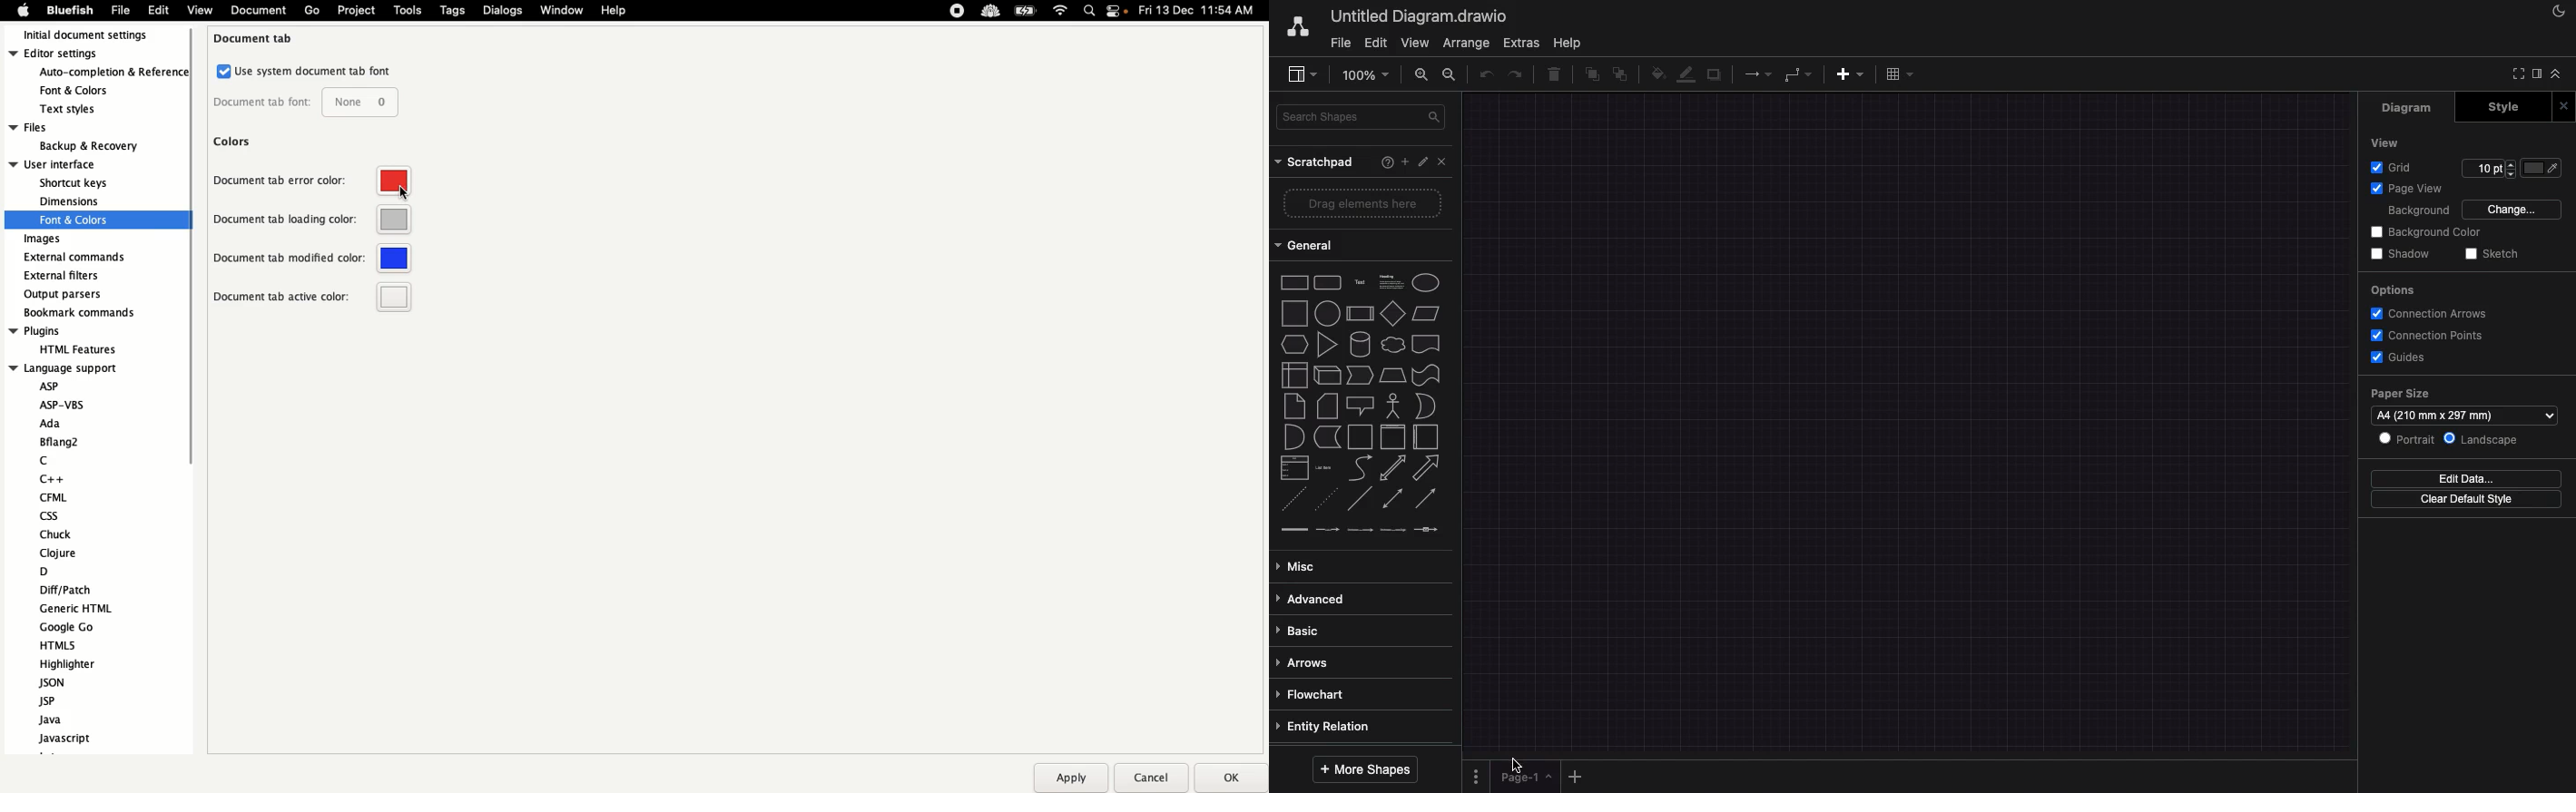 This screenshot has width=2576, height=812. Describe the element at coordinates (1686, 73) in the screenshot. I see `line color` at that location.